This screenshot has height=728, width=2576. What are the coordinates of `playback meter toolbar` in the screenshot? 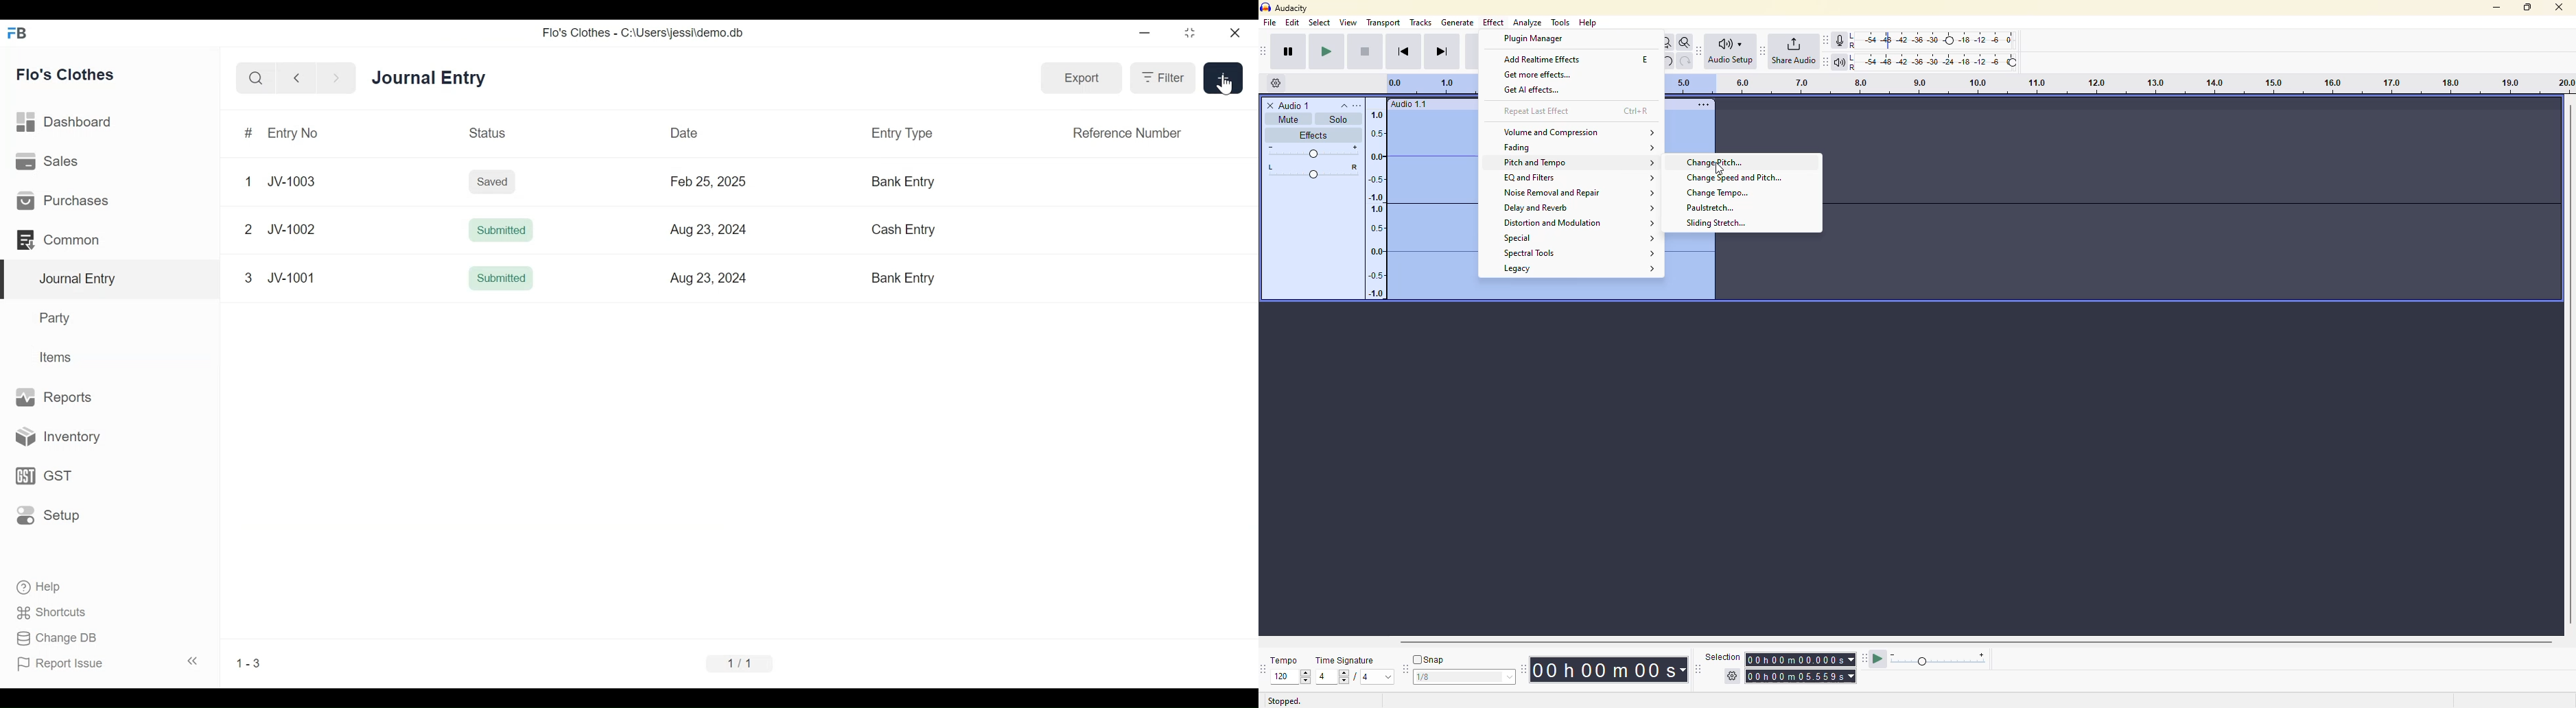 It's located at (1825, 60).